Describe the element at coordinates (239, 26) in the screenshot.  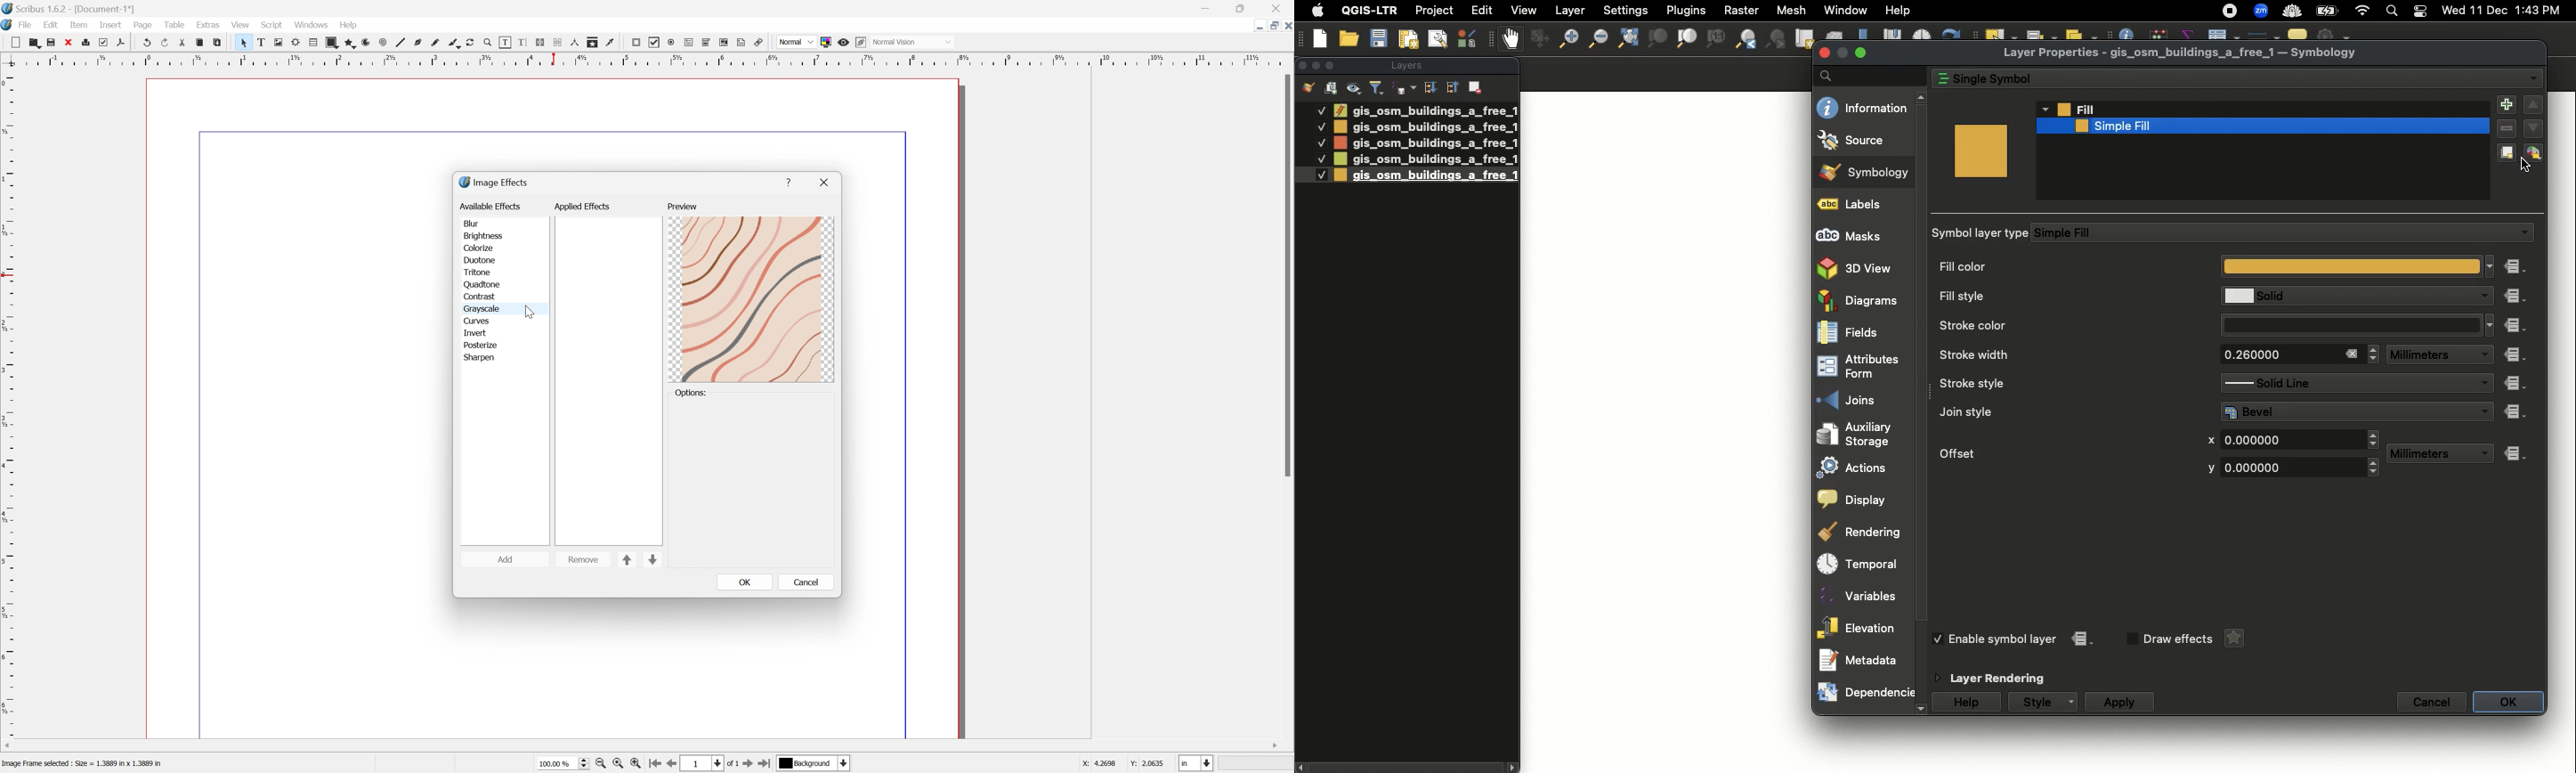
I see `View` at that location.